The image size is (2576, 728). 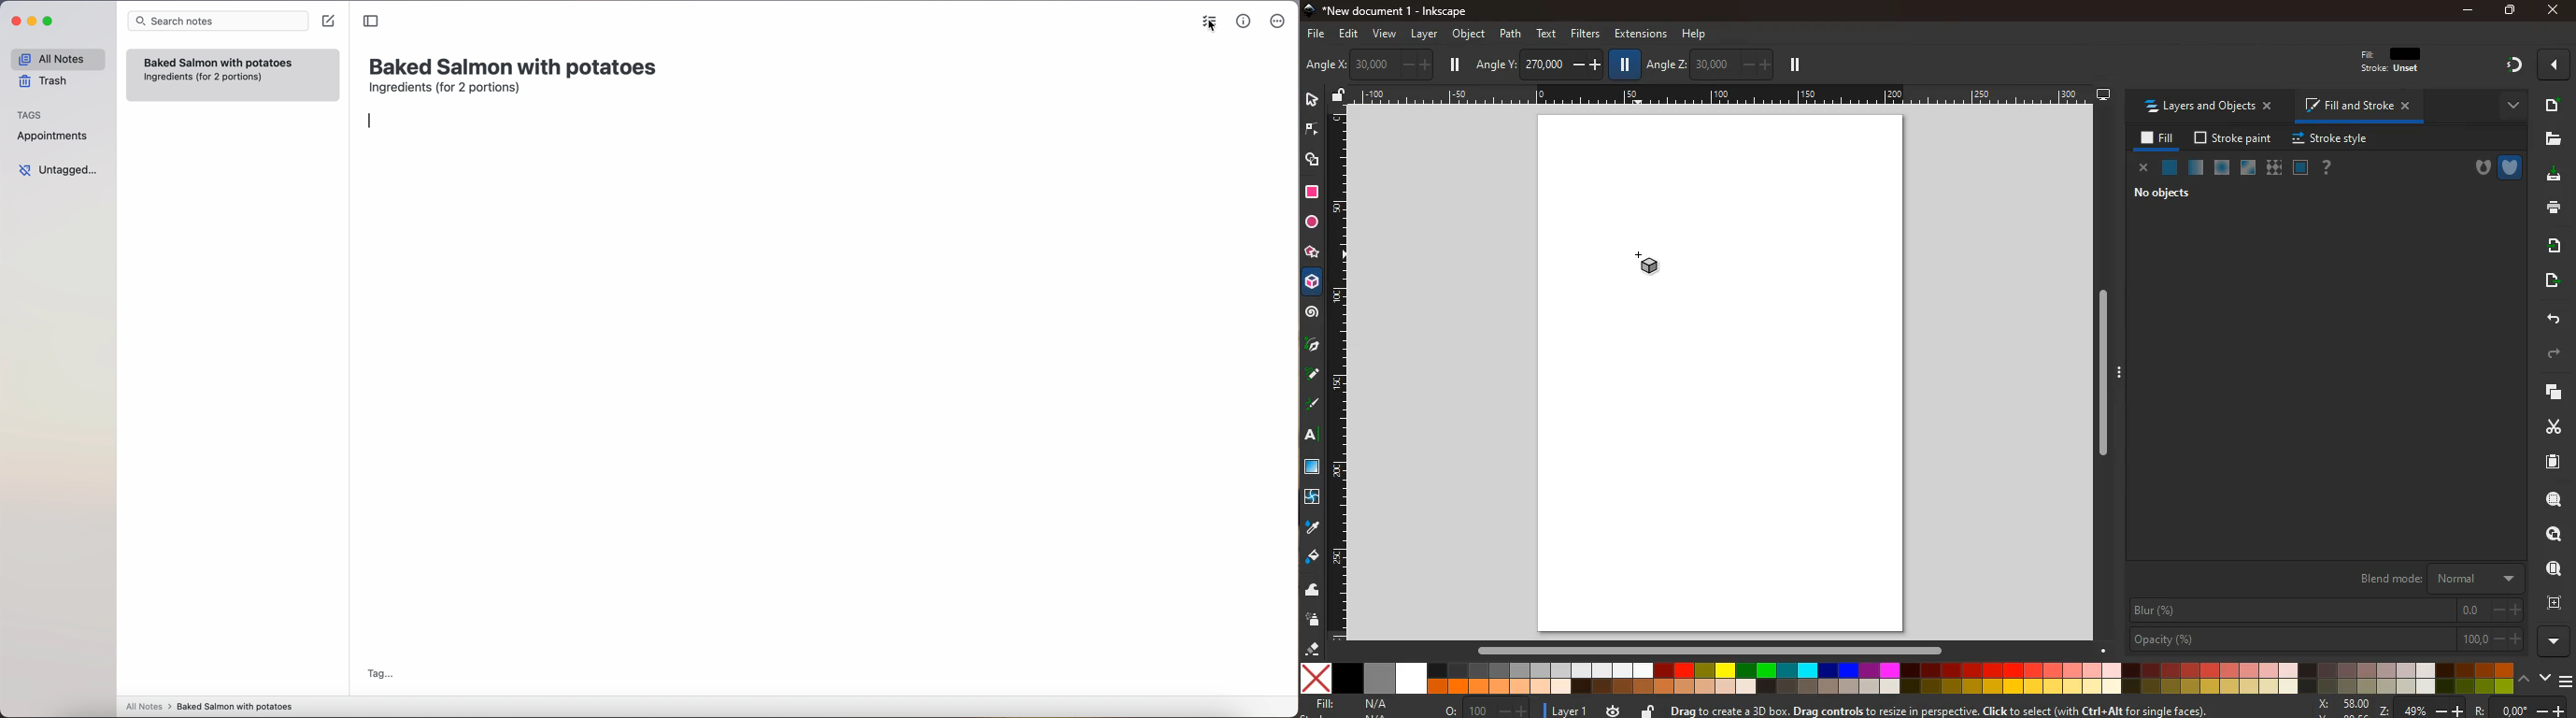 I want to click on pic, so click(x=1312, y=346).